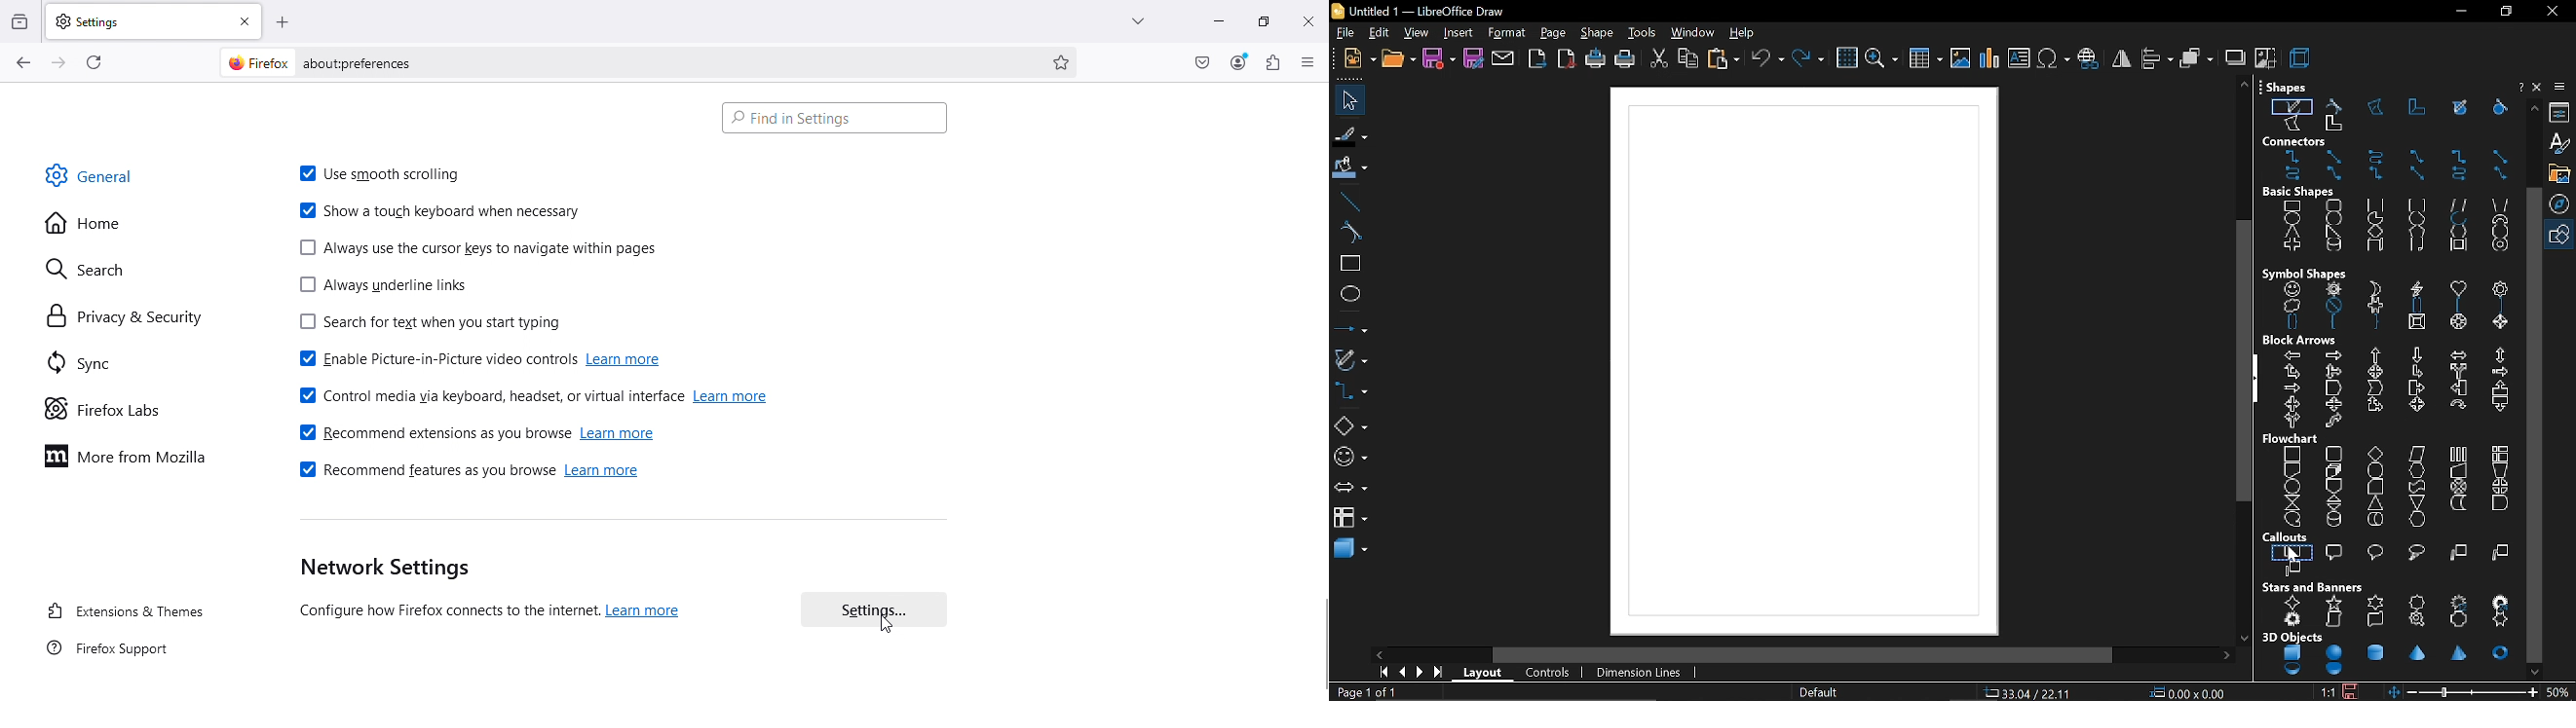 The width and height of the screenshot is (2576, 728). I want to click on Privacy and security, so click(123, 316).